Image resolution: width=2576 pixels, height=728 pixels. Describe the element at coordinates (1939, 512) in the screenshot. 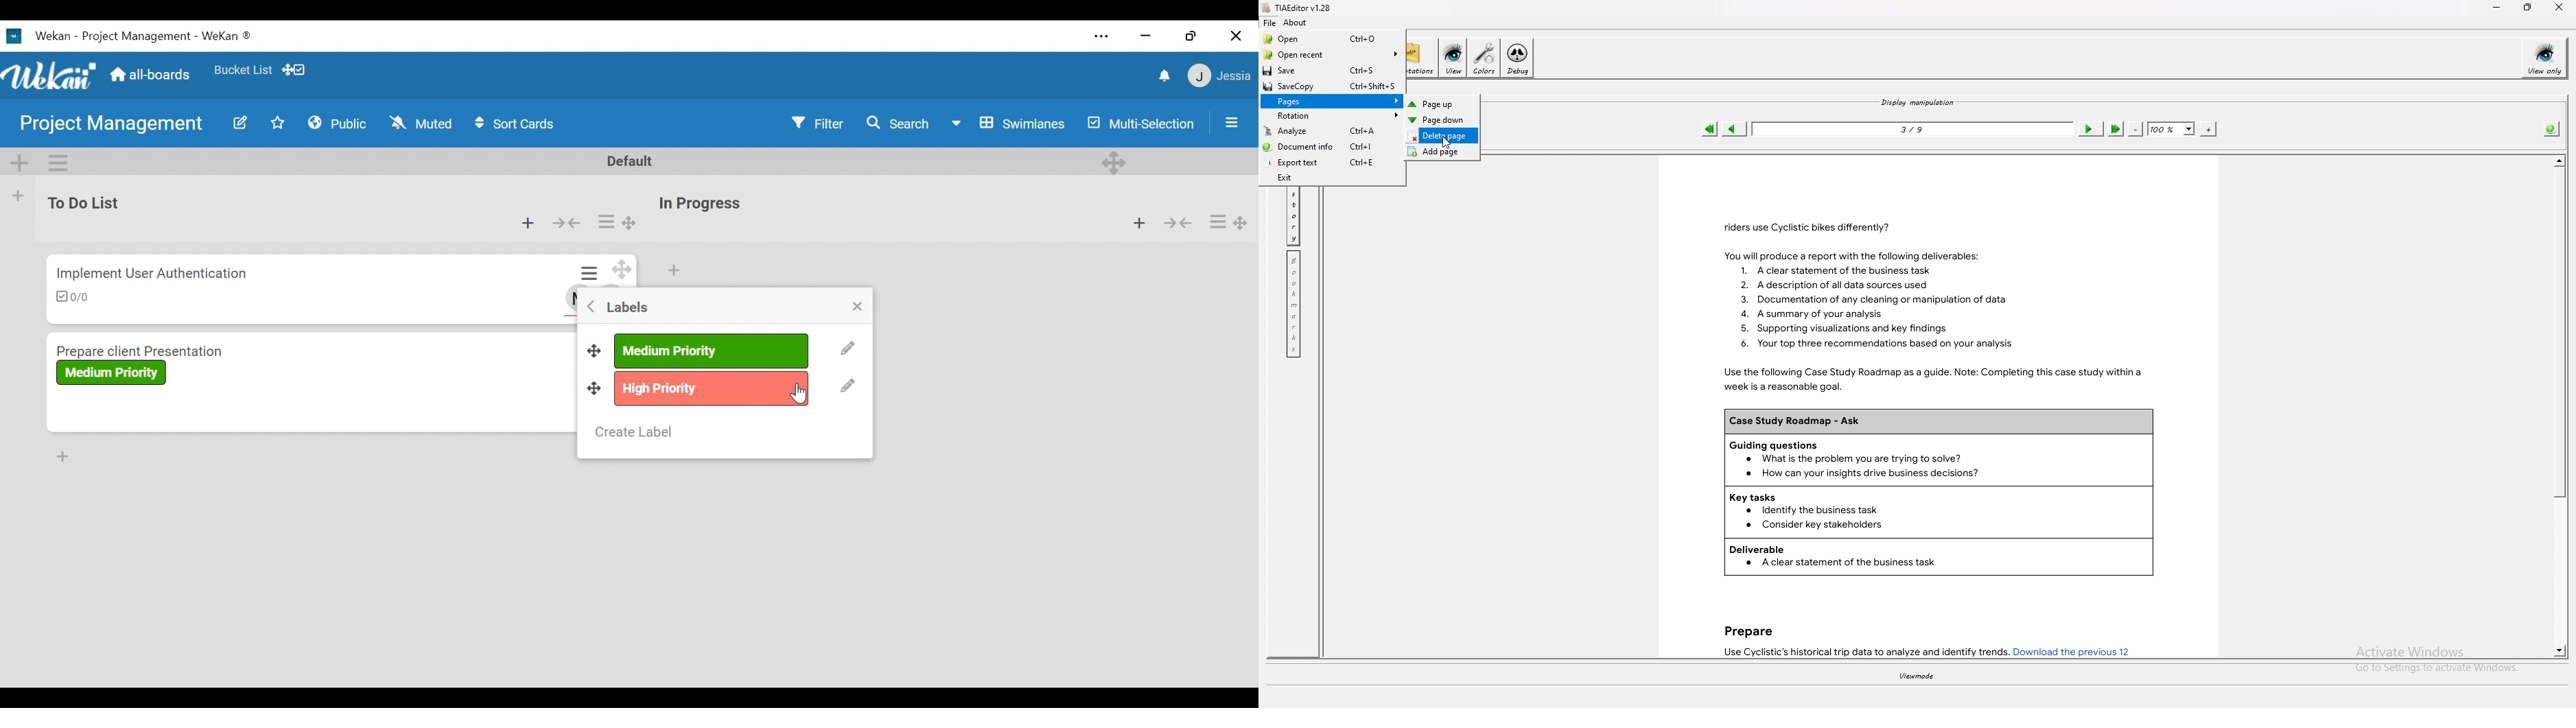

I see `Key tasks Identify the business task Consider key stakeholders` at that location.